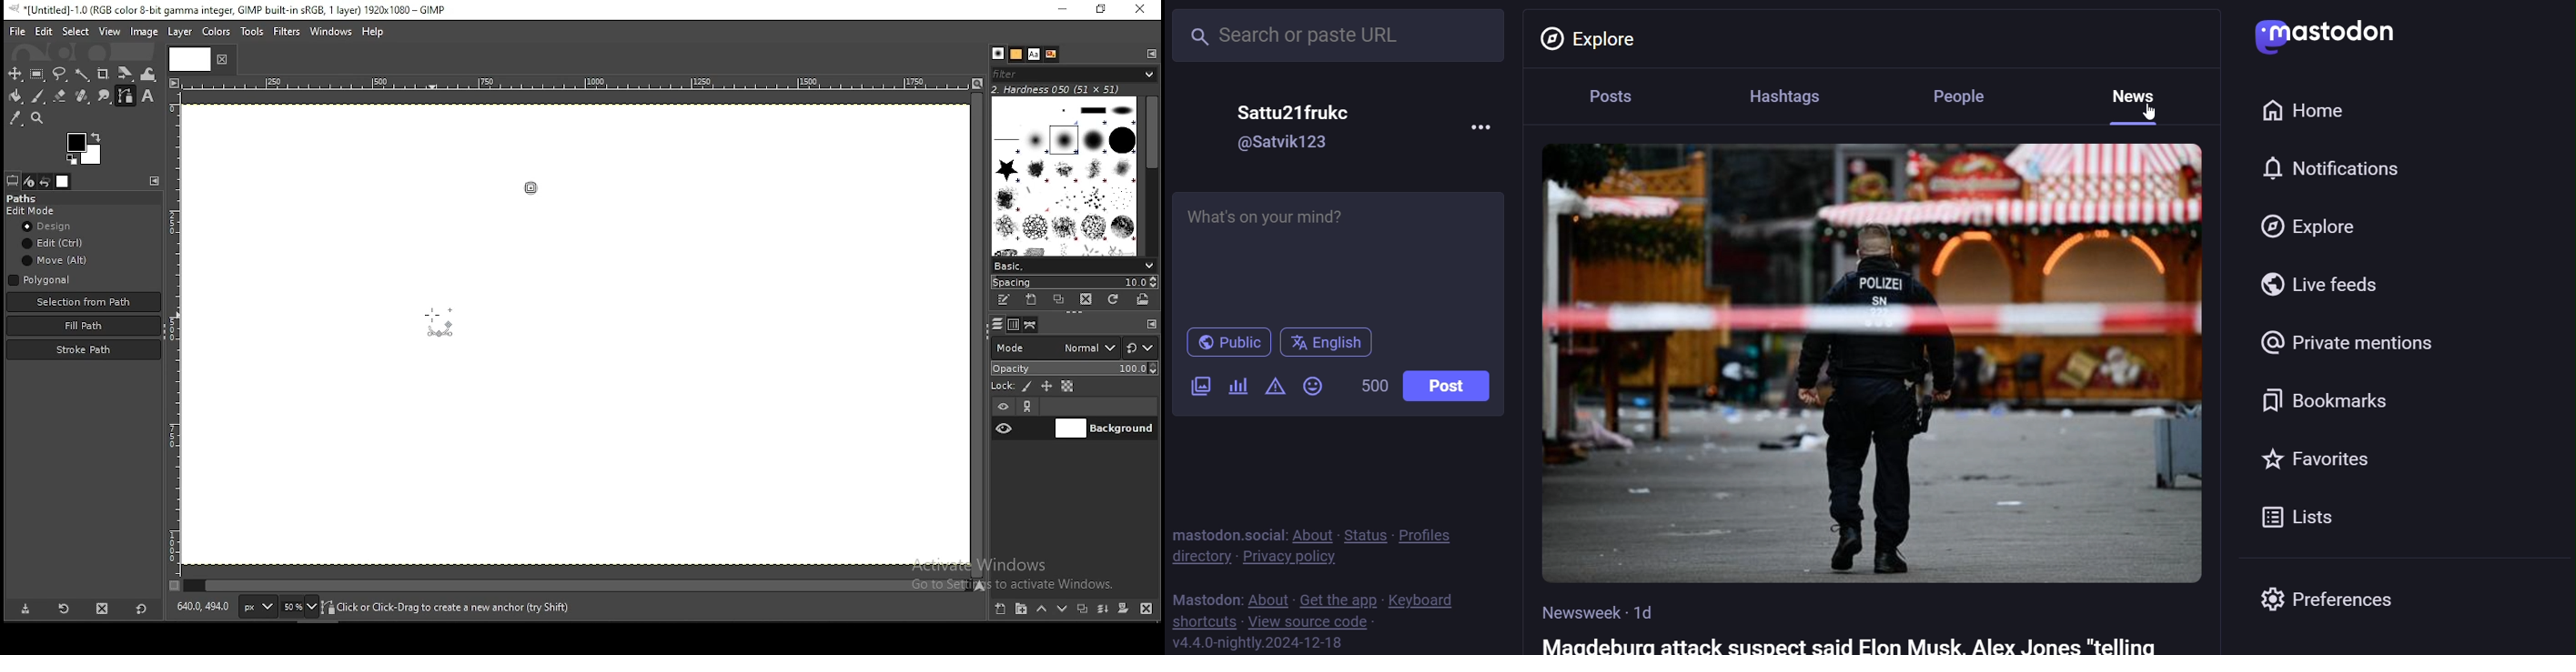 This screenshot has width=2576, height=672. What do you see at coordinates (1608, 99) in the screenshot?
I see `post` at bounding box center [1608, 99].